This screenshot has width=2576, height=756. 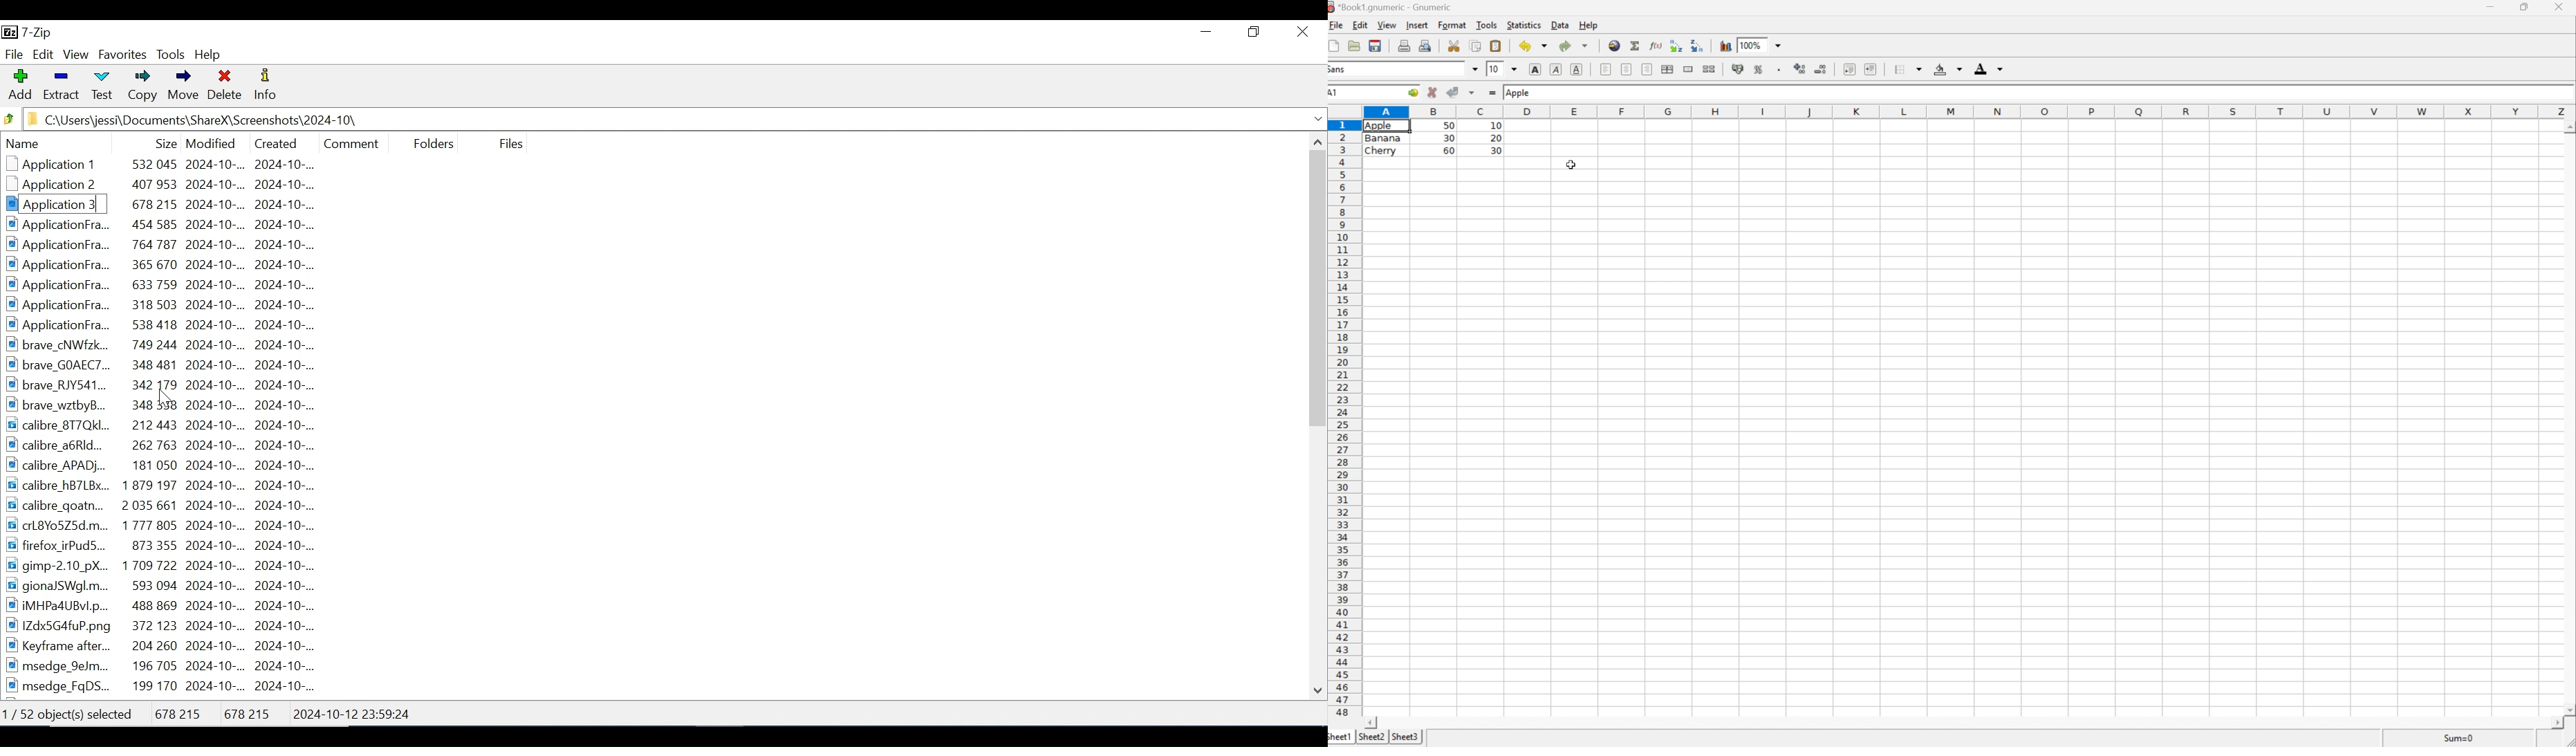 I want to click on firefox irPudS... 873 355 2024-10-.. 2024-10-..., so click(x=171, y=544).